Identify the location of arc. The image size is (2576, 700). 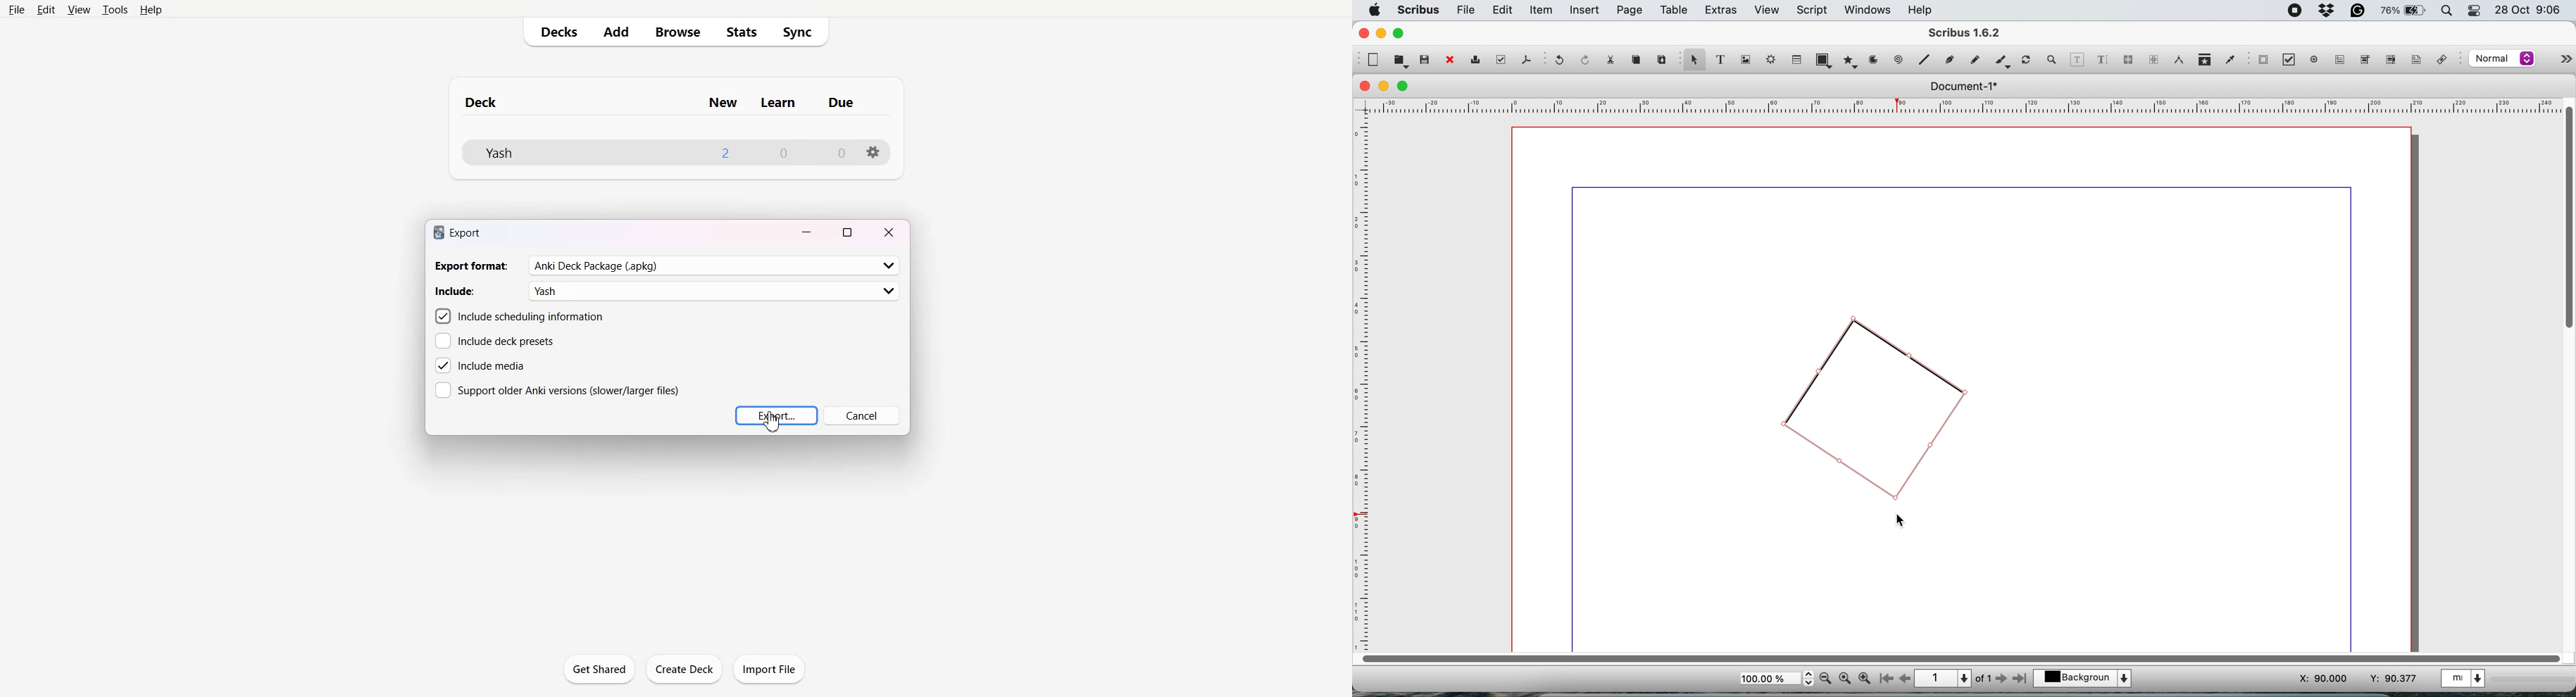
(1872, 63).